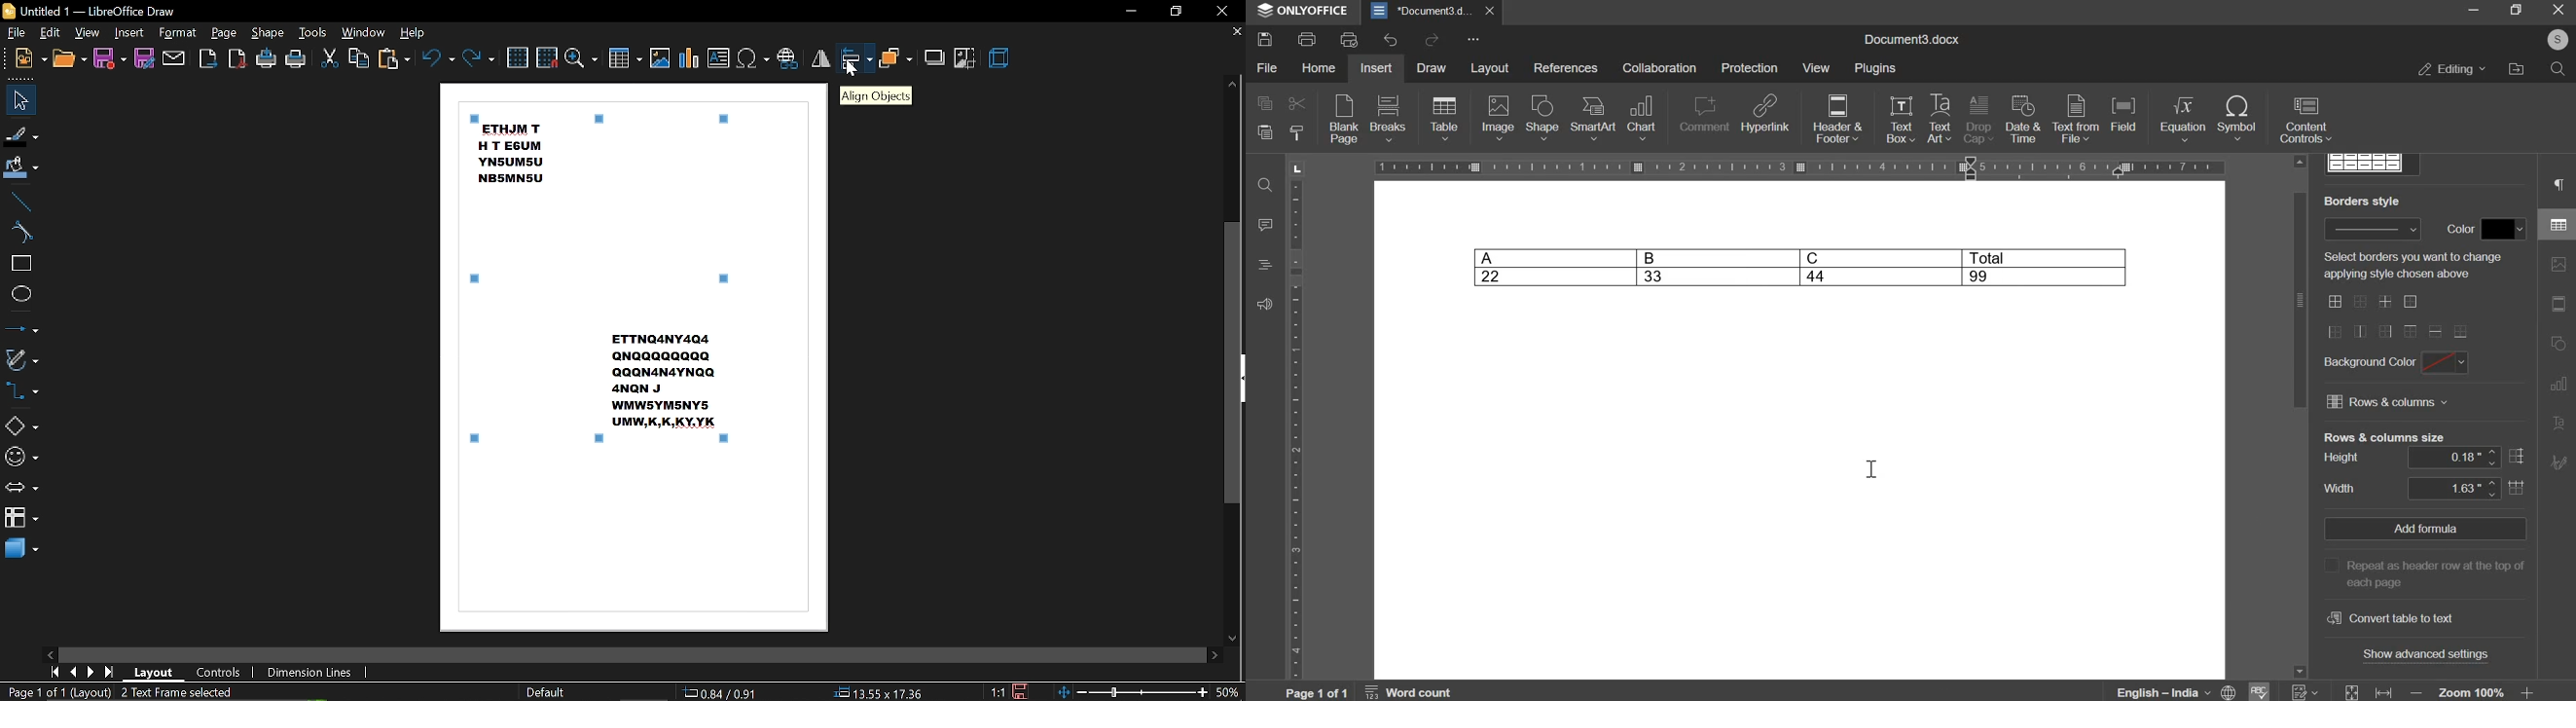 This screenshot has width=2576, height=728. Describe the element at coordinates (364, 33) in the screenshot. I see `window` at that location.